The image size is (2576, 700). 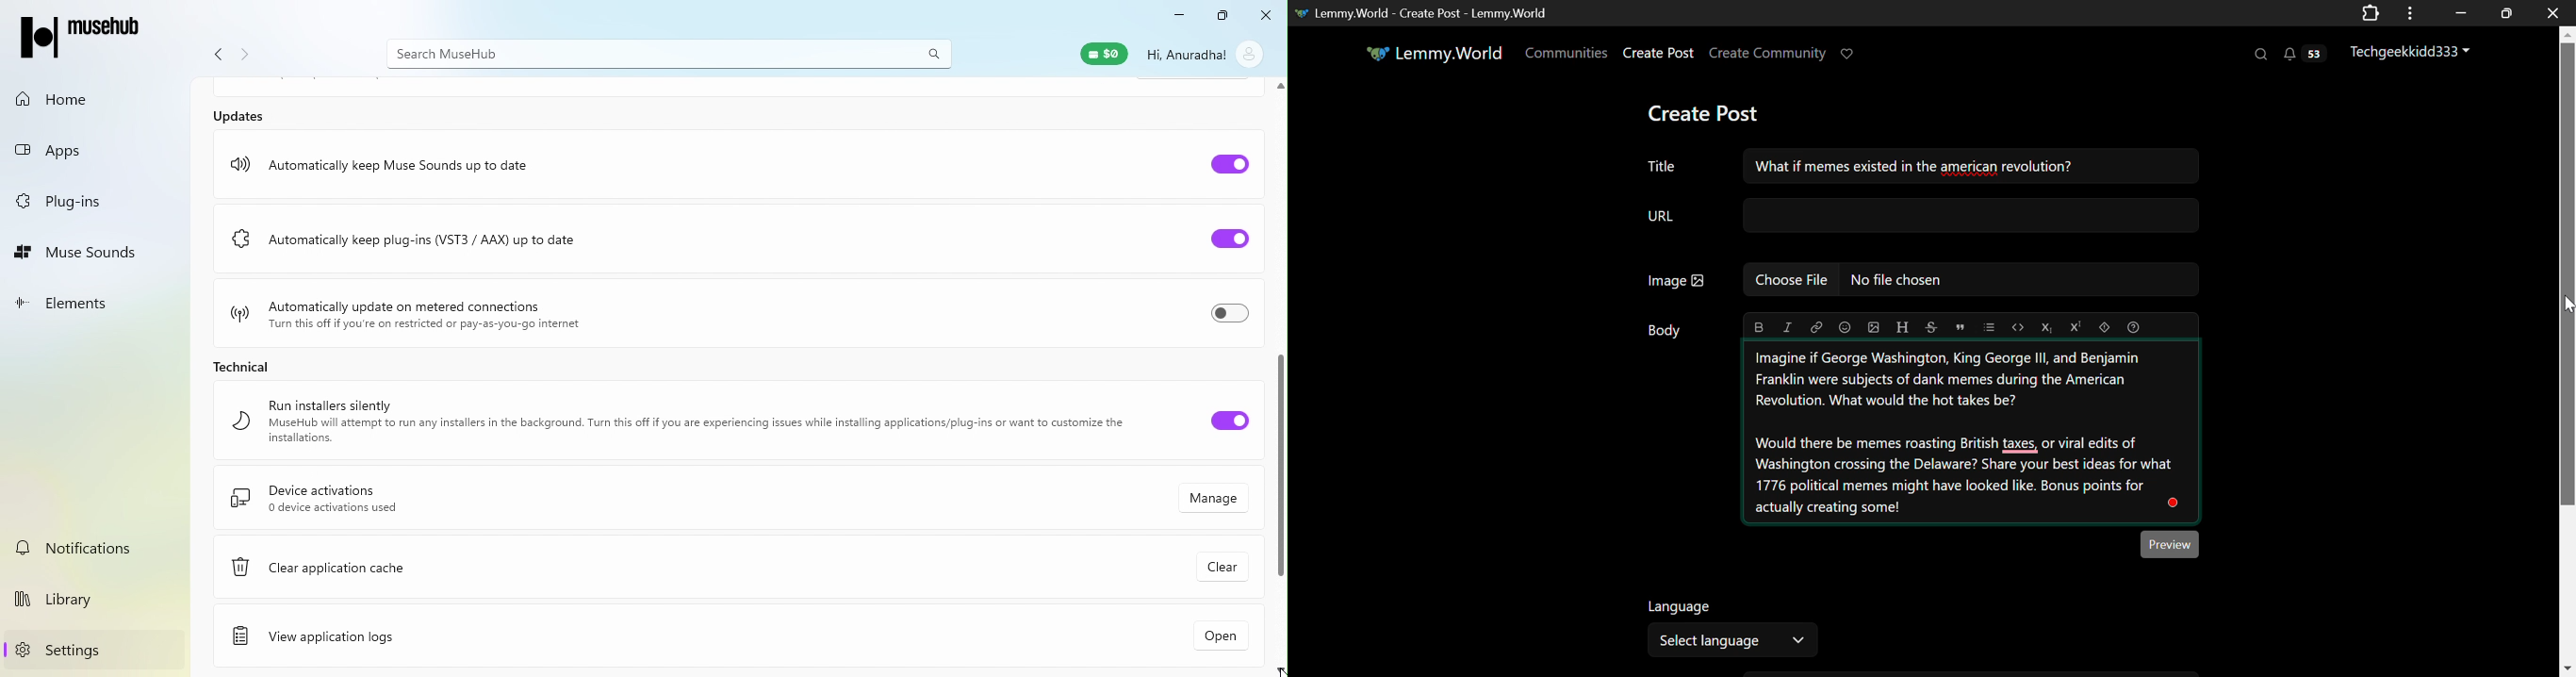 I want to click on Bold, so click(x=1757, y=326).